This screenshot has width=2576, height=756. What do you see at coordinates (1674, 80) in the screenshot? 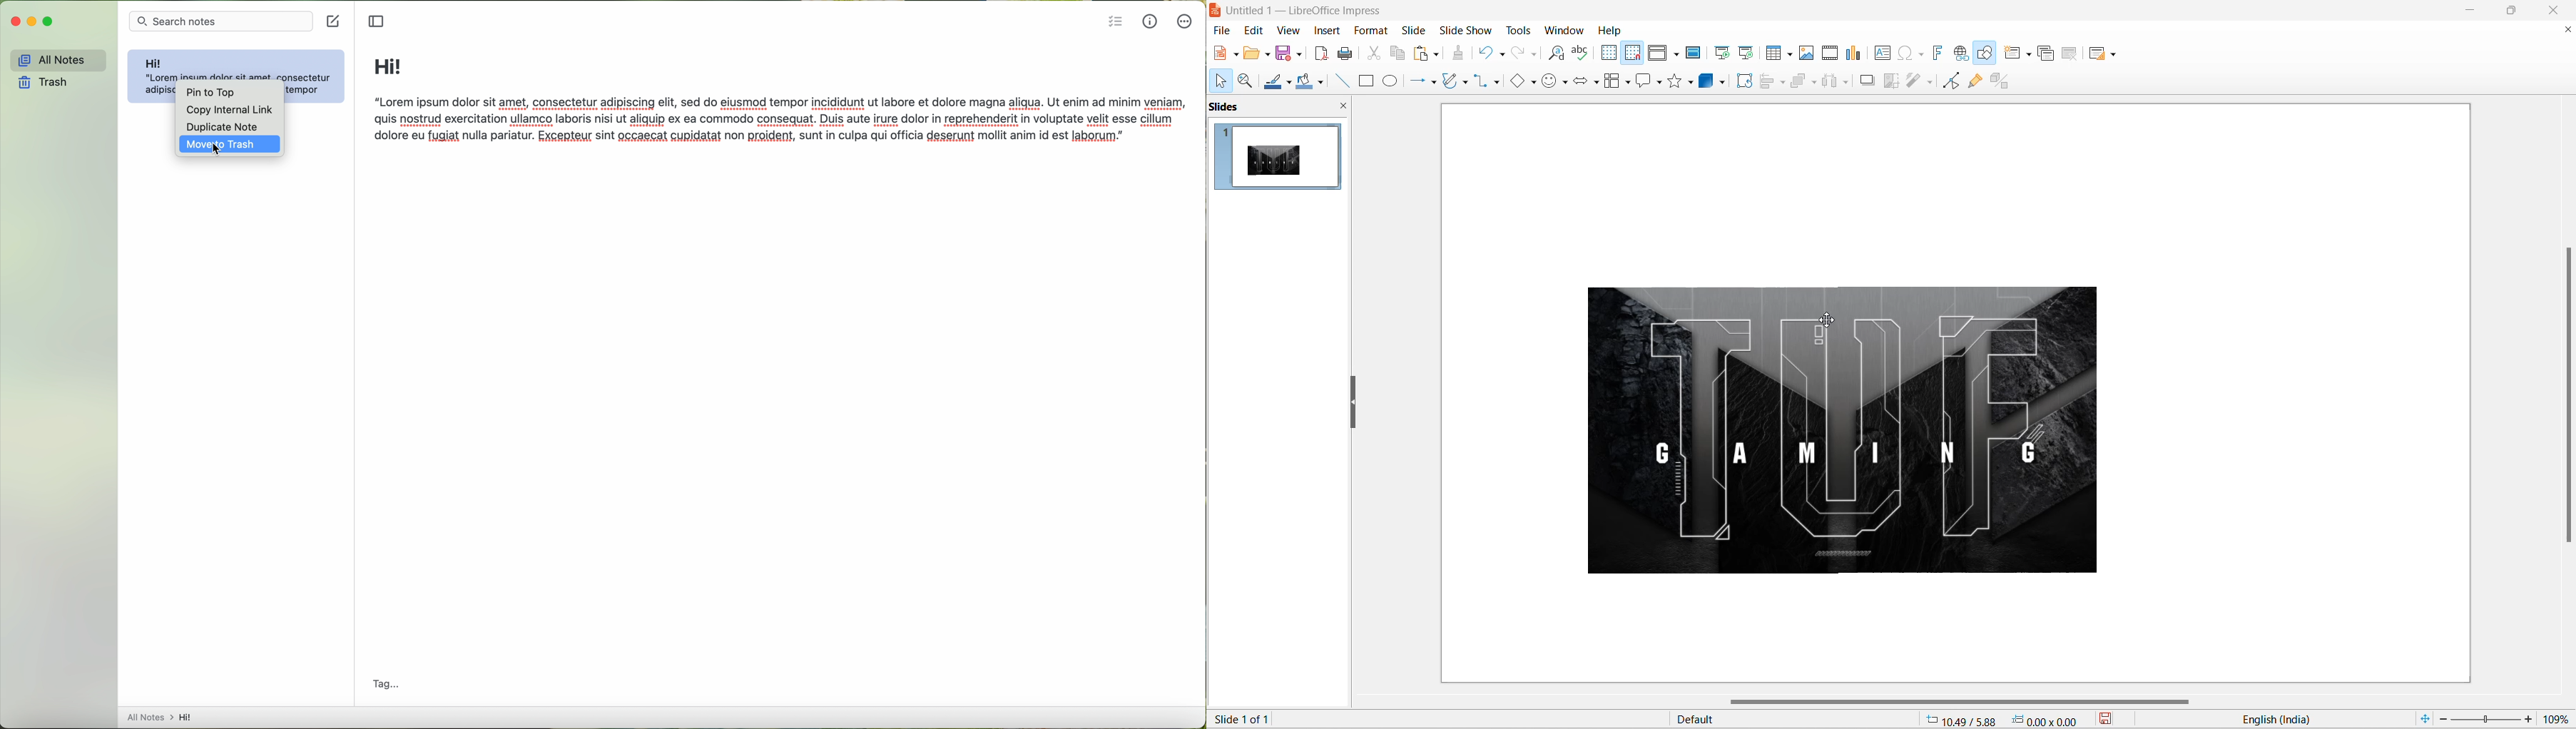
I see `star shape` at bounding box center [1674, 80].